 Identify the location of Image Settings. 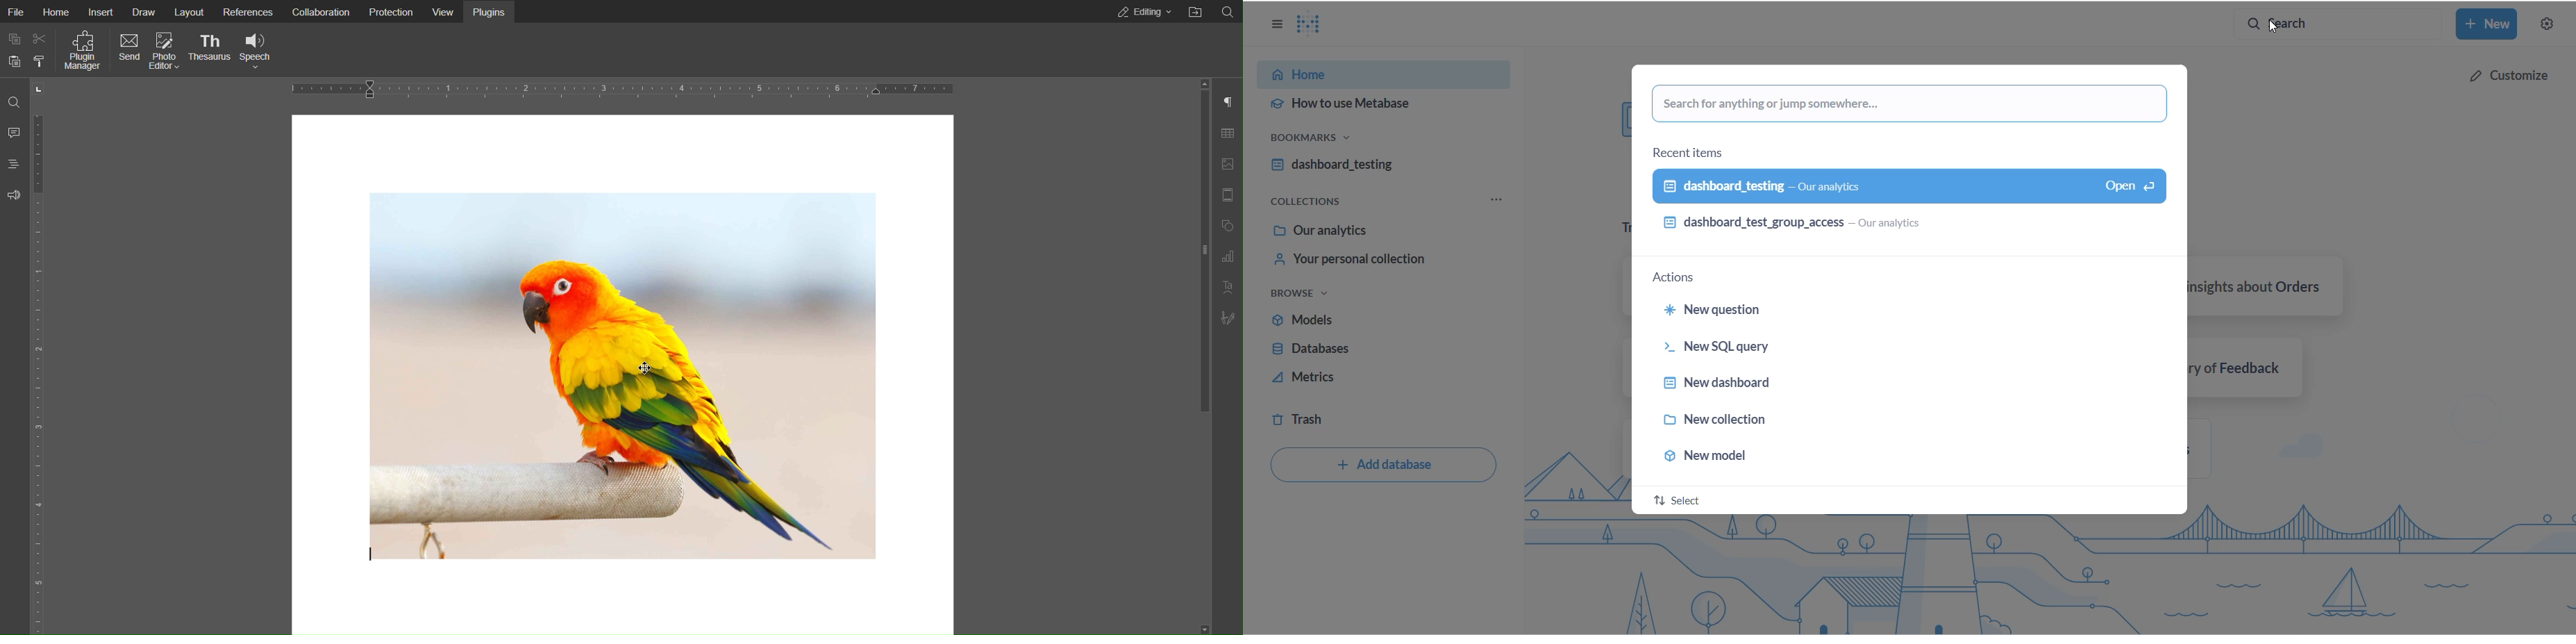
(1227, 165).